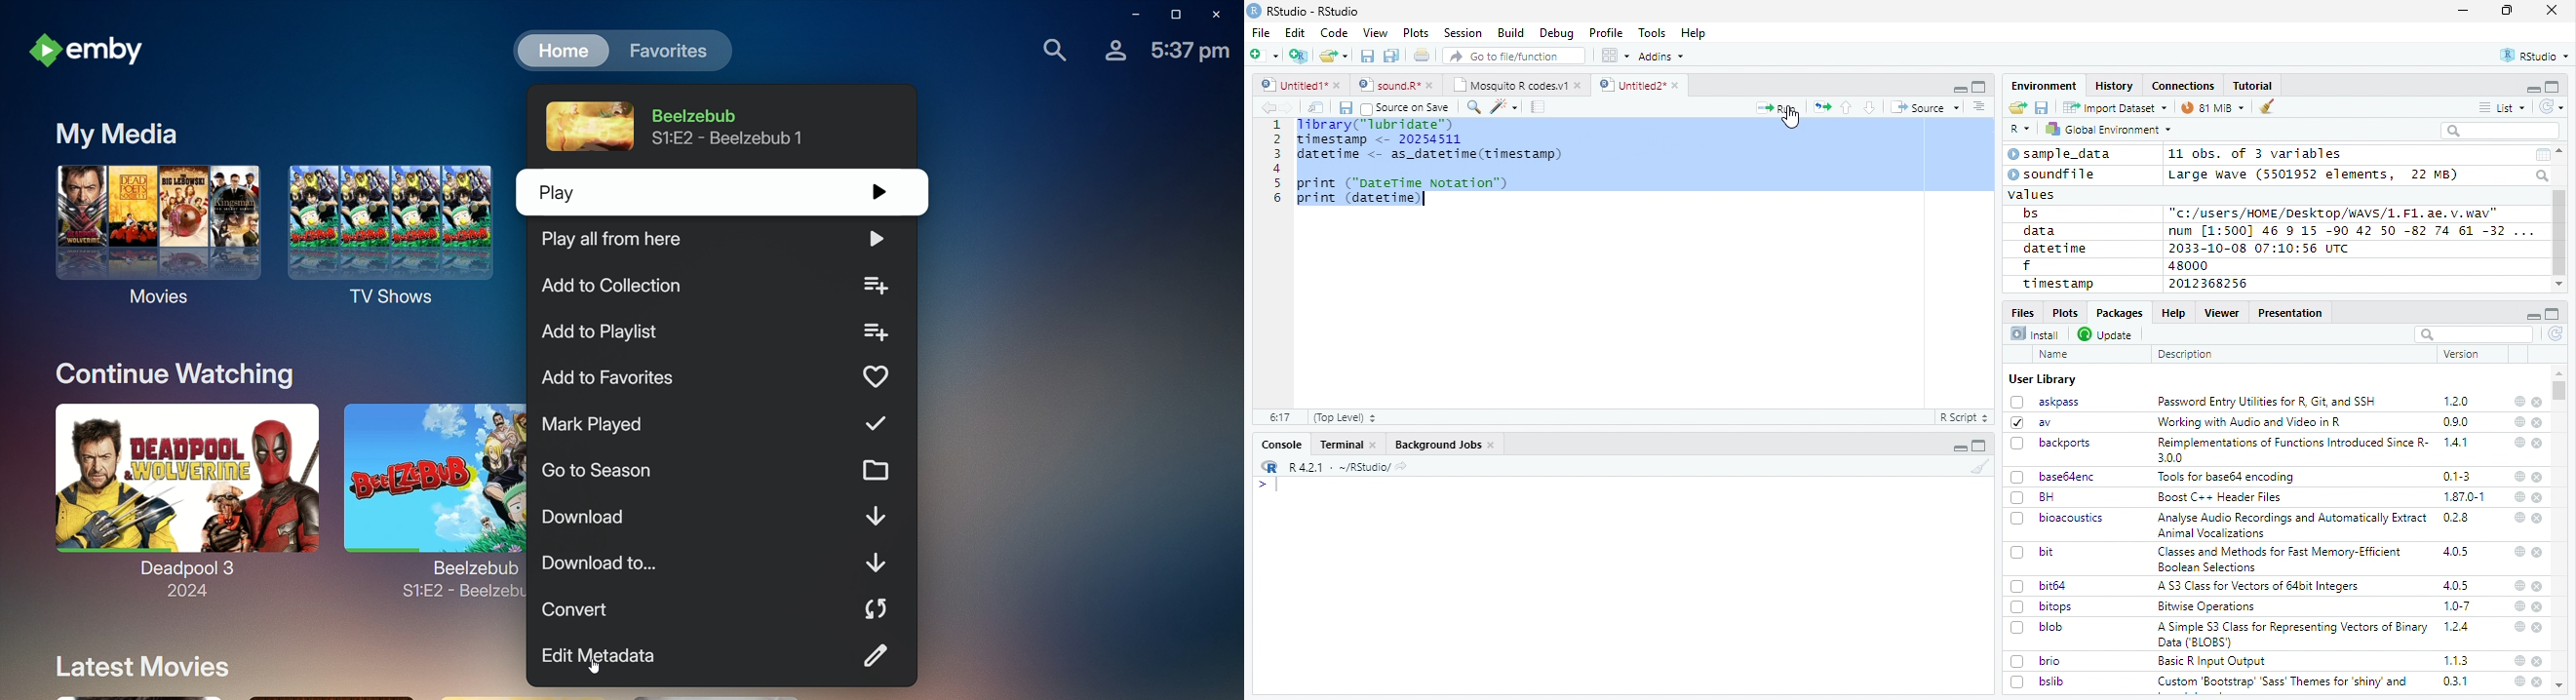 The height and width of the screenshot is (700, 2576). Describe the element at coordinates (2561, 151) in the screenshot. I see `scroll up` at that location.